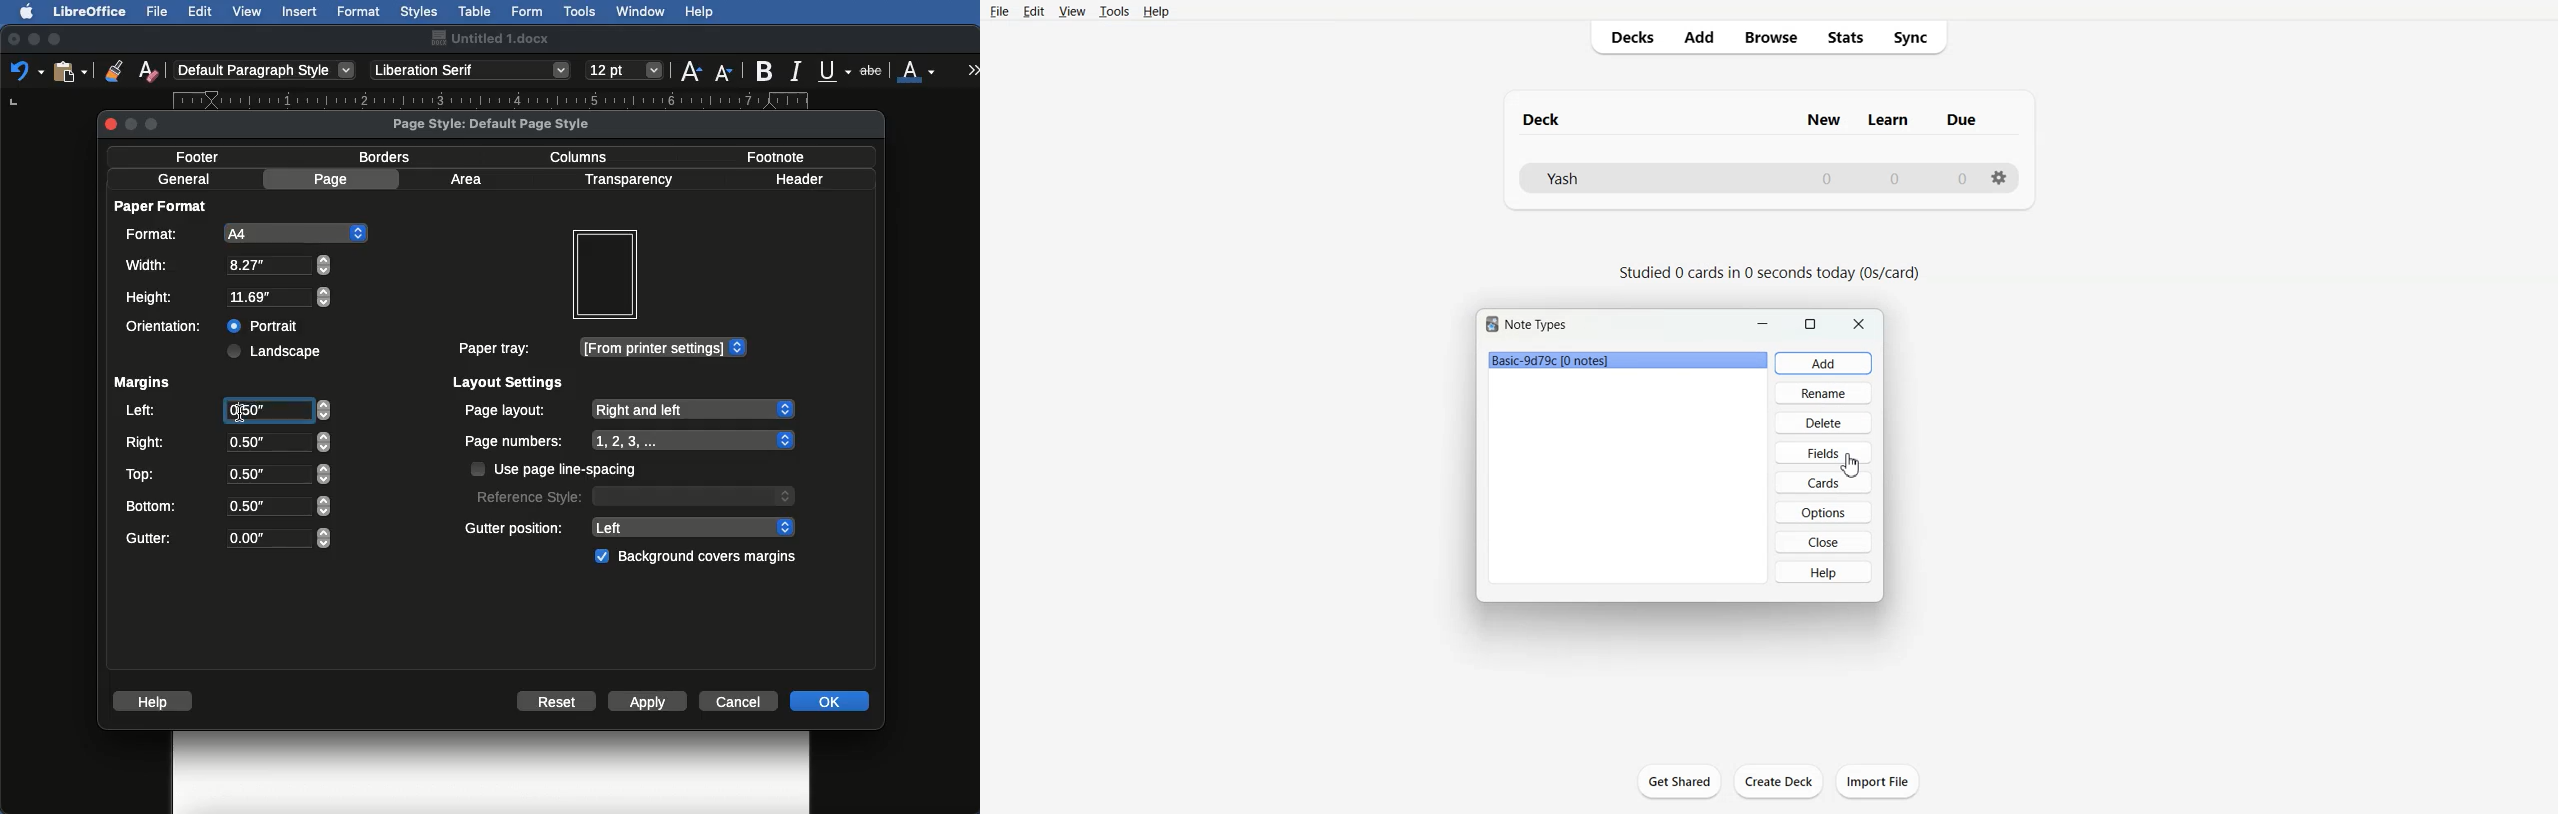 The width and height of the screenshot is (2576, 840). Describe the element at coordinates (89, 11) in the screenshot. I see `LibreOffice` at that location.